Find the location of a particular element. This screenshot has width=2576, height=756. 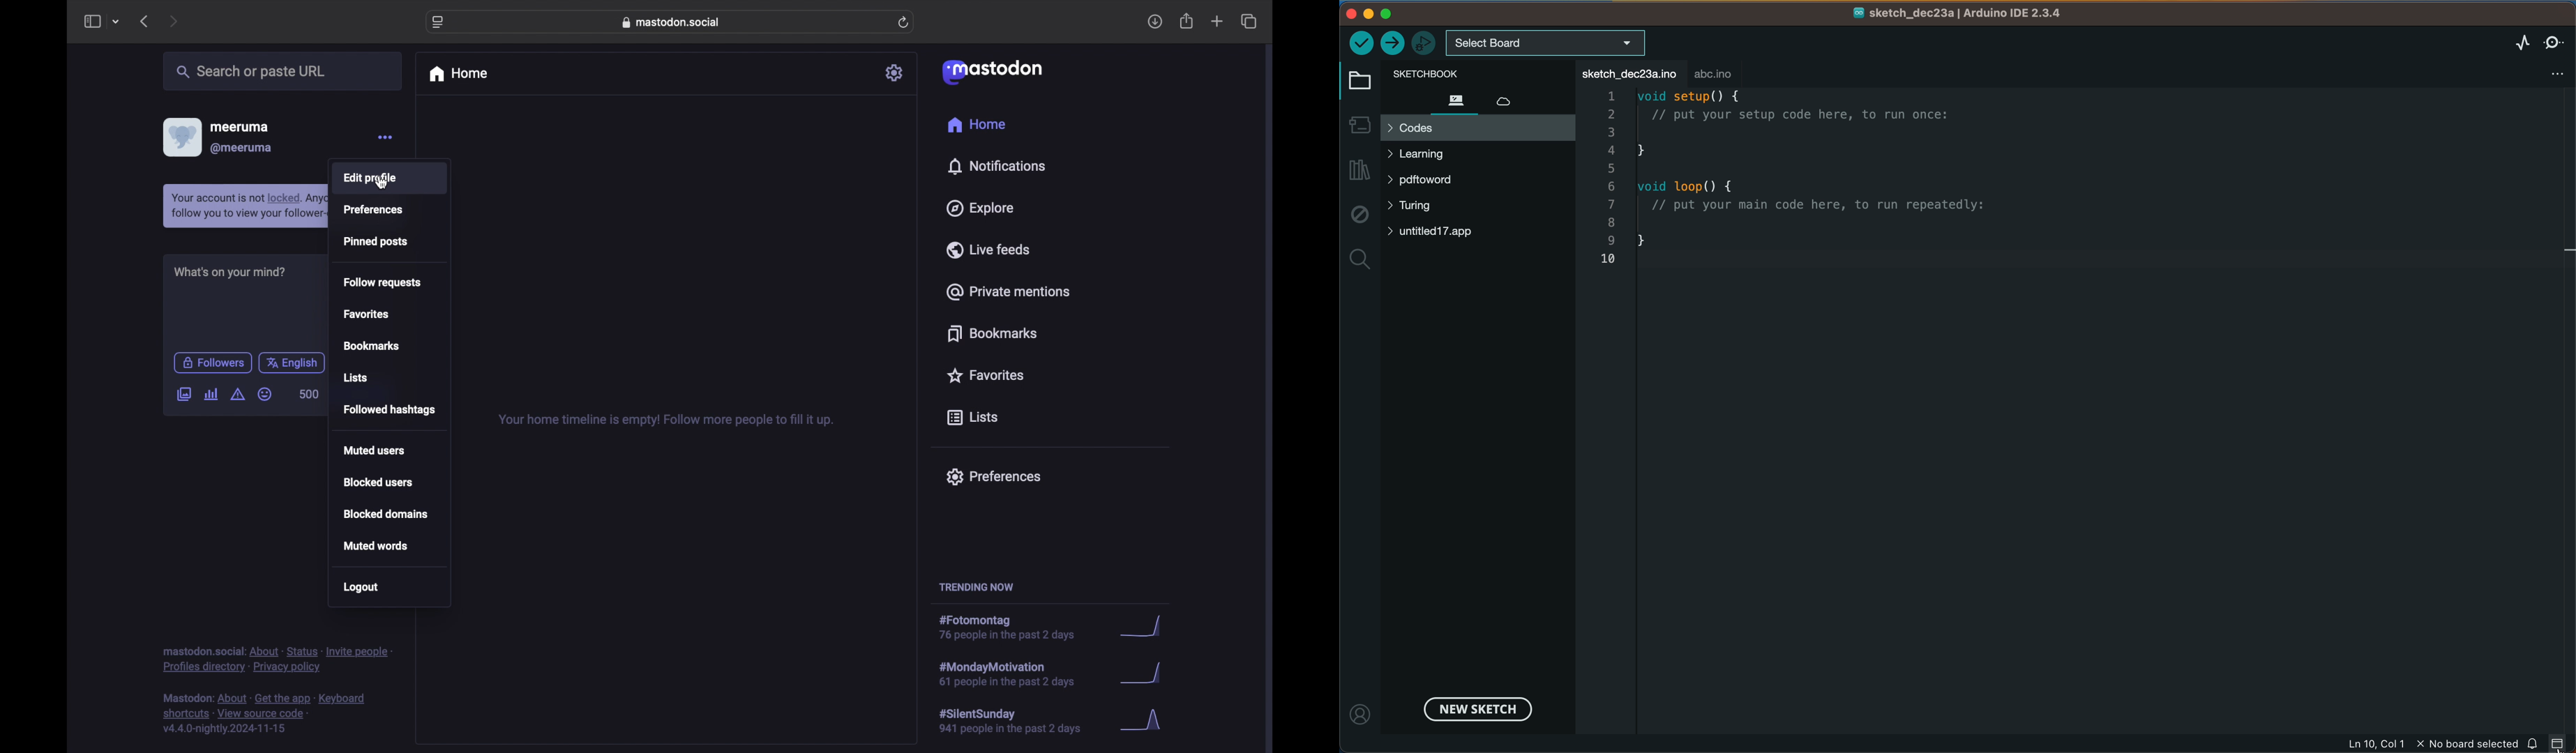

sidebar is located at coordinates (91, 22).